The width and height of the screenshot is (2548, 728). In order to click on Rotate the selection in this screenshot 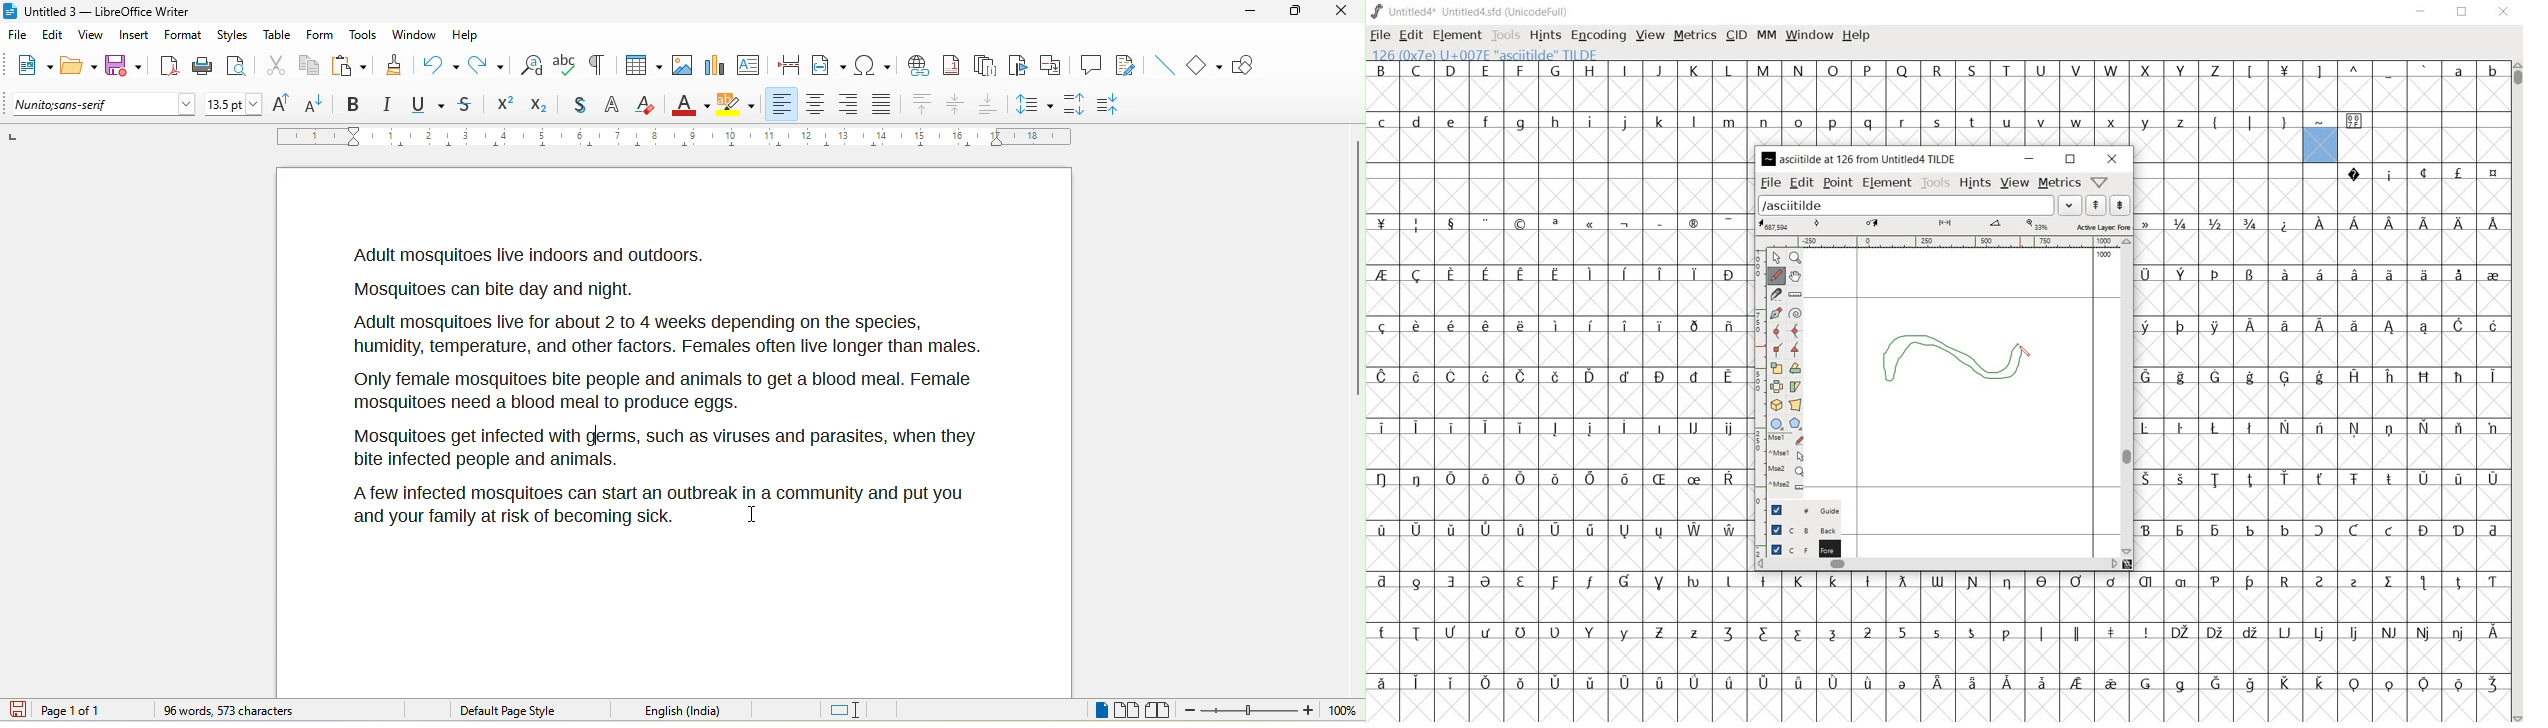, I will do `click(1795, 387)`.